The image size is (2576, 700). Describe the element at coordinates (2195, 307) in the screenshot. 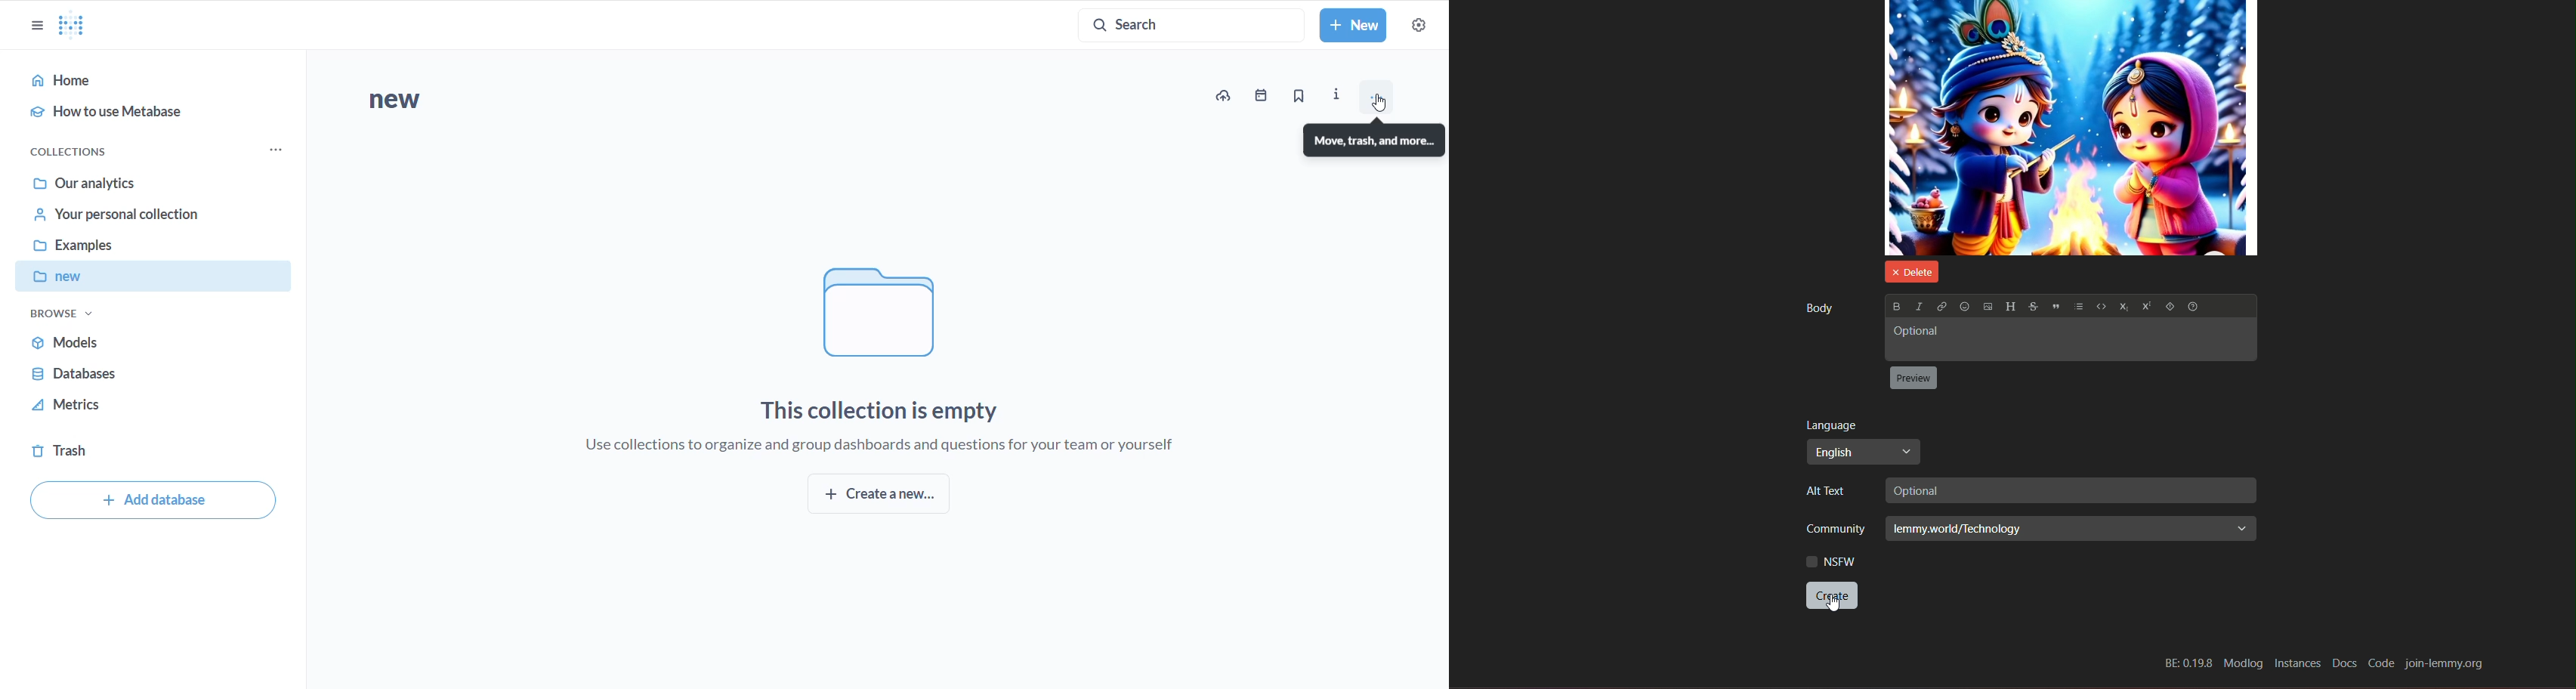

I see `` at that location.